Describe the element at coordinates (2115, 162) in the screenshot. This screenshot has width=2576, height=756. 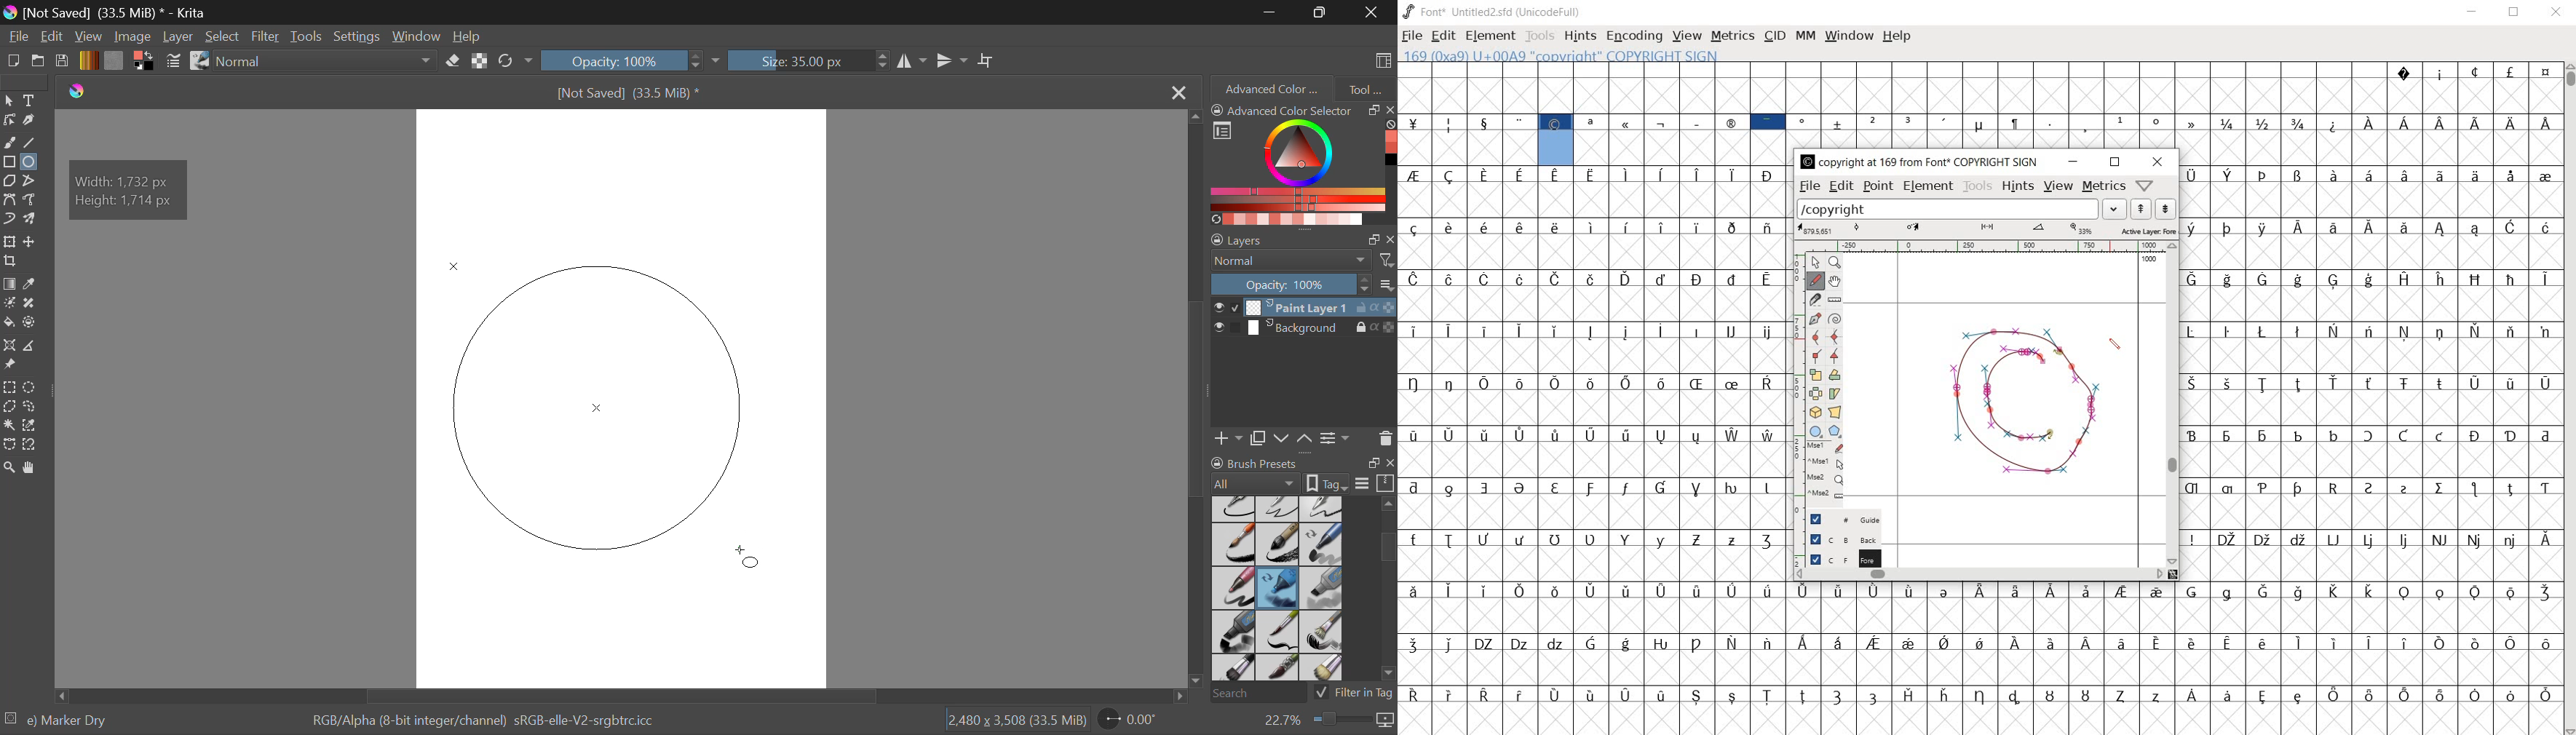
I see `restore` at that location.